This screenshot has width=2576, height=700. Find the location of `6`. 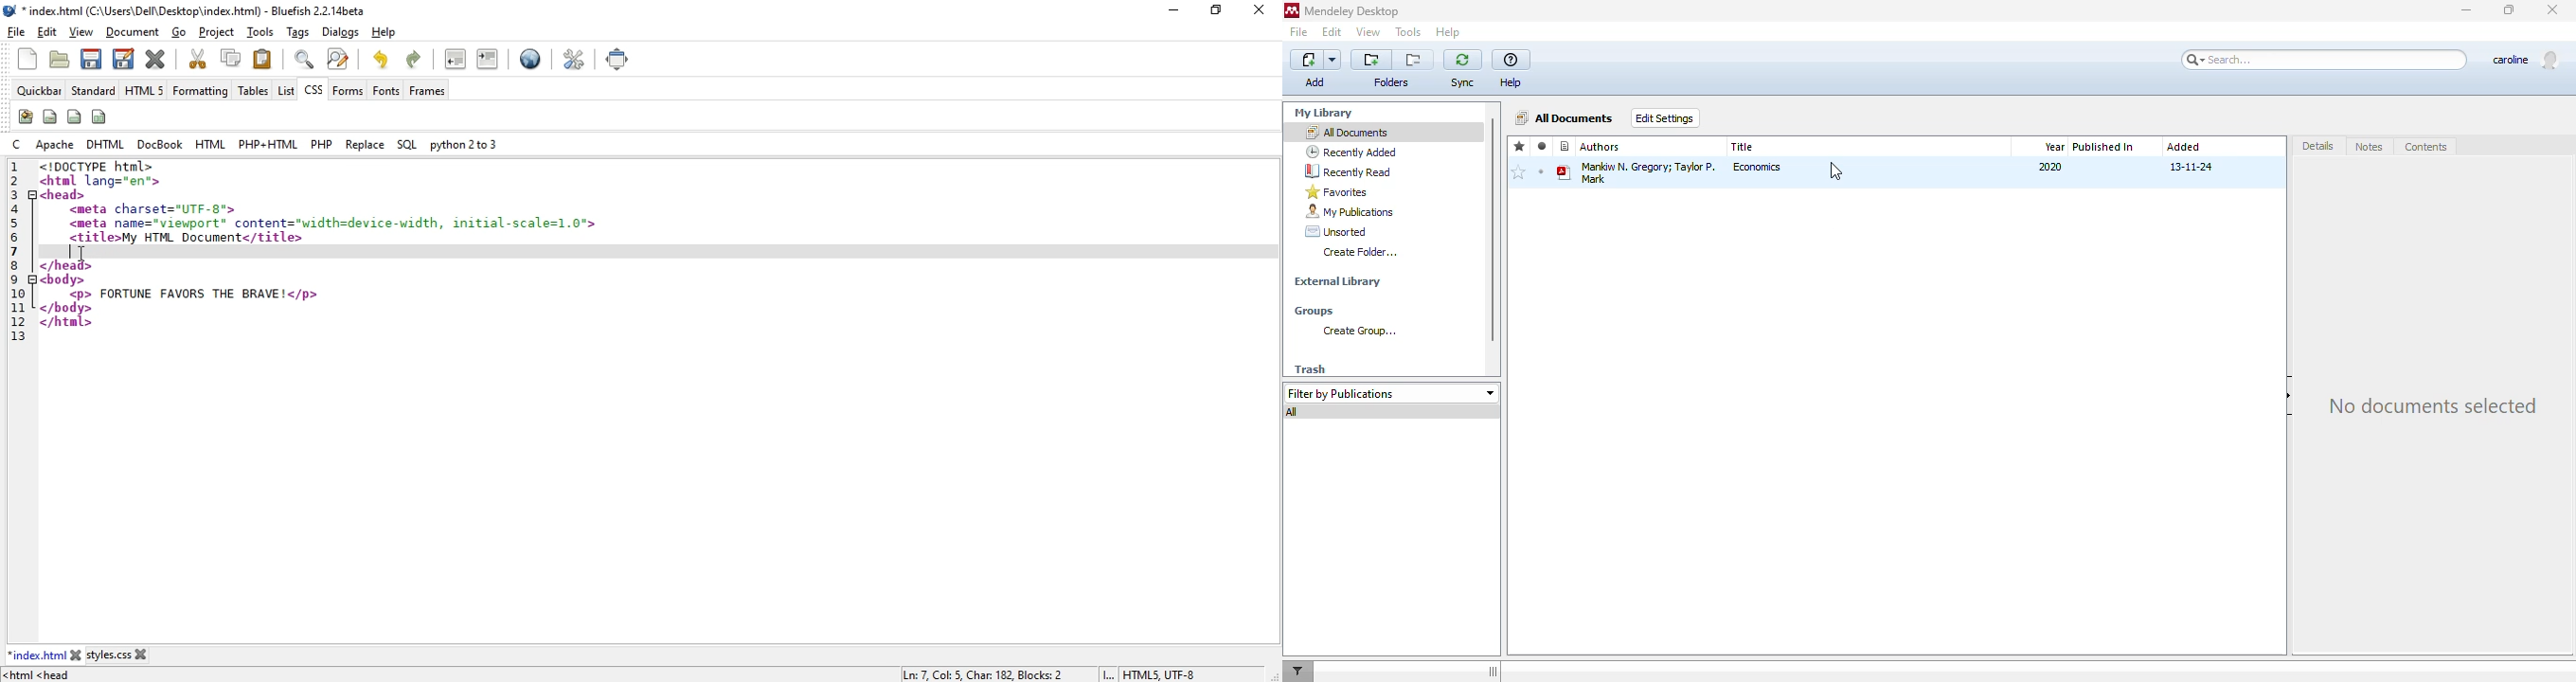

6 is located at coordinates (19, 239).